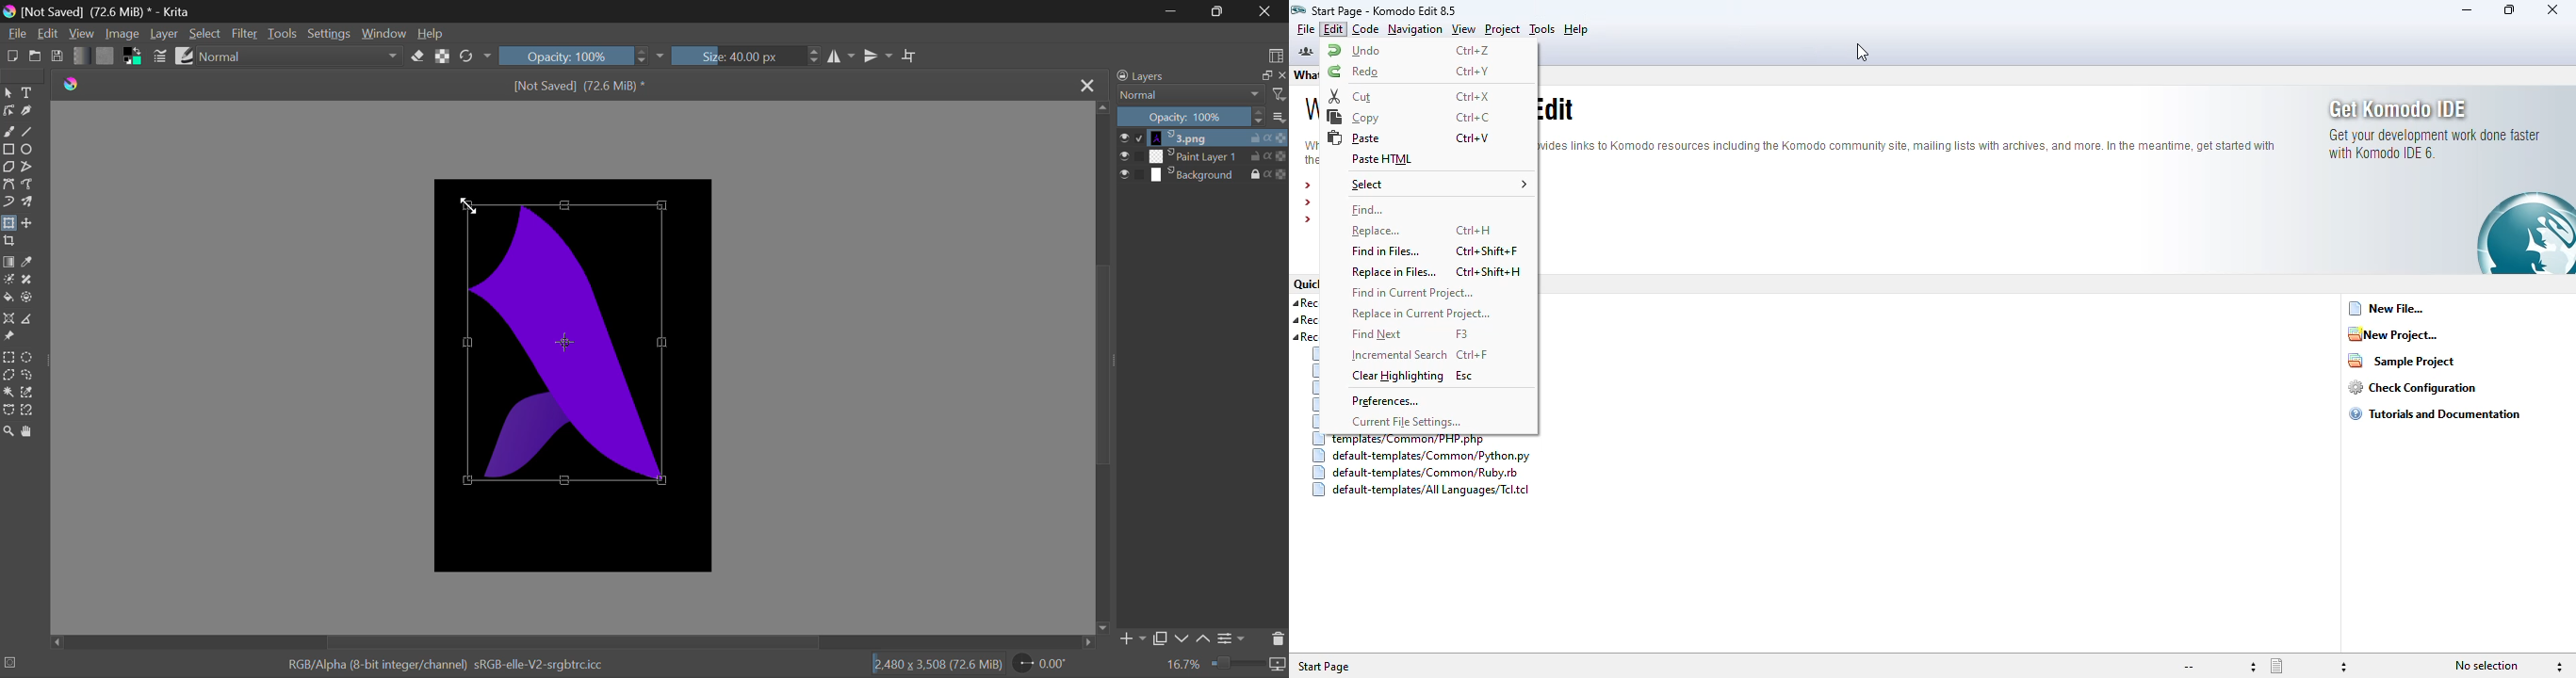  Describe the element at coordinates (184, 56) in the screenshot. I see `Brush Presets` at that location.